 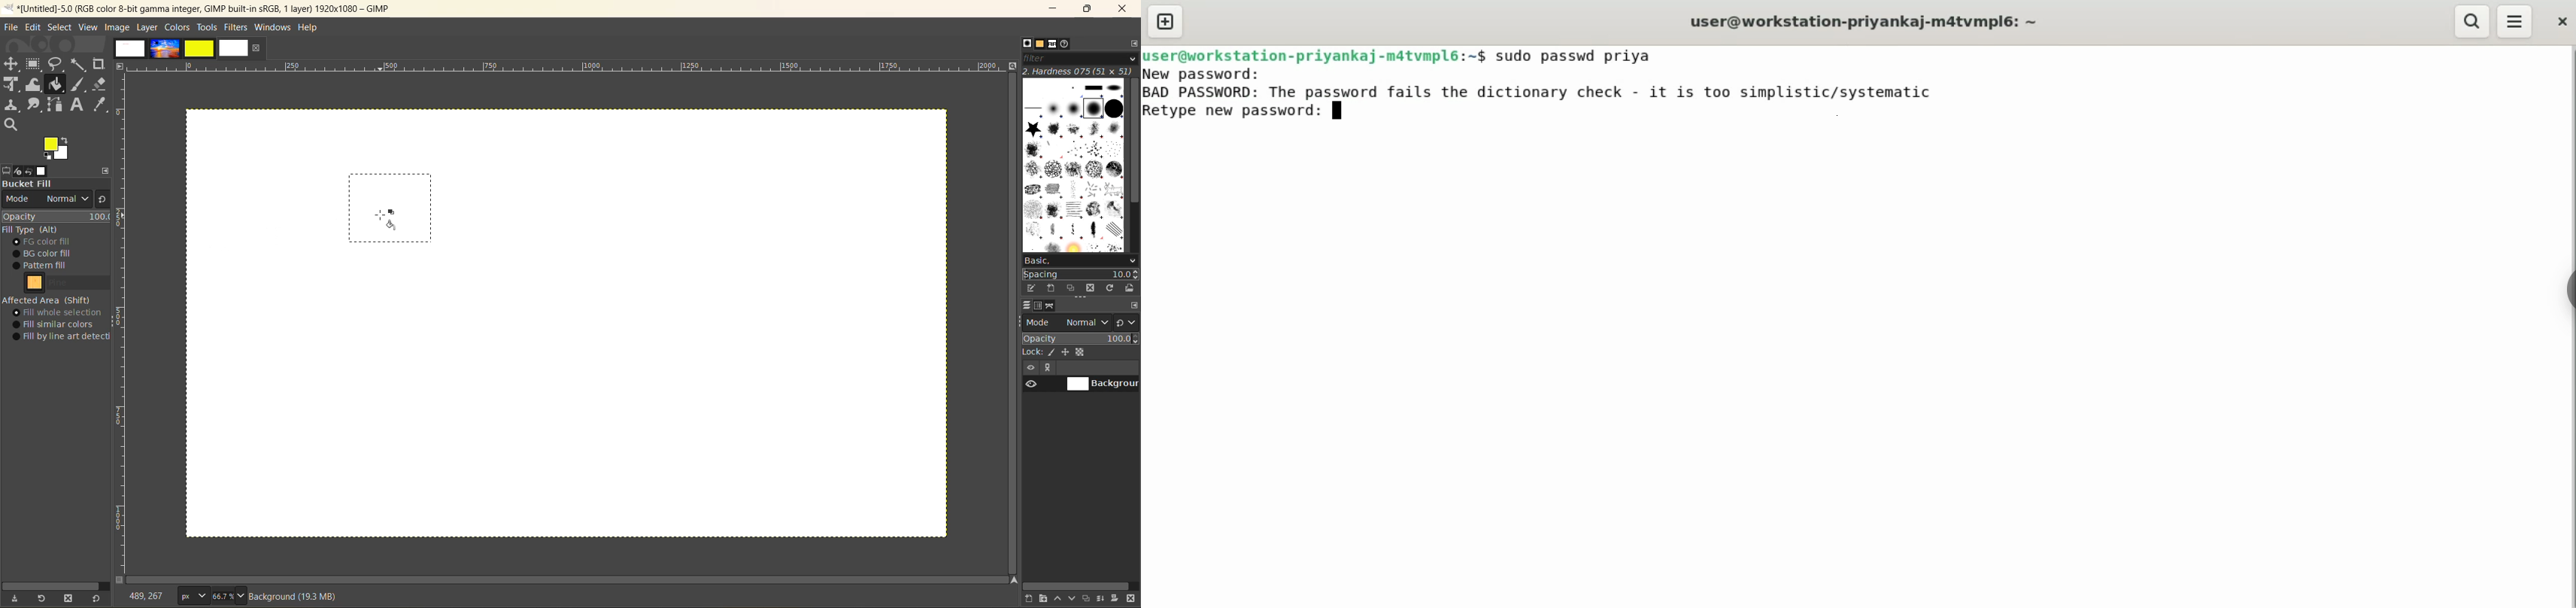 What do you see at coordinates (35, 28) in the screenshot?
I see `edit` at bounding box center [35, 28].